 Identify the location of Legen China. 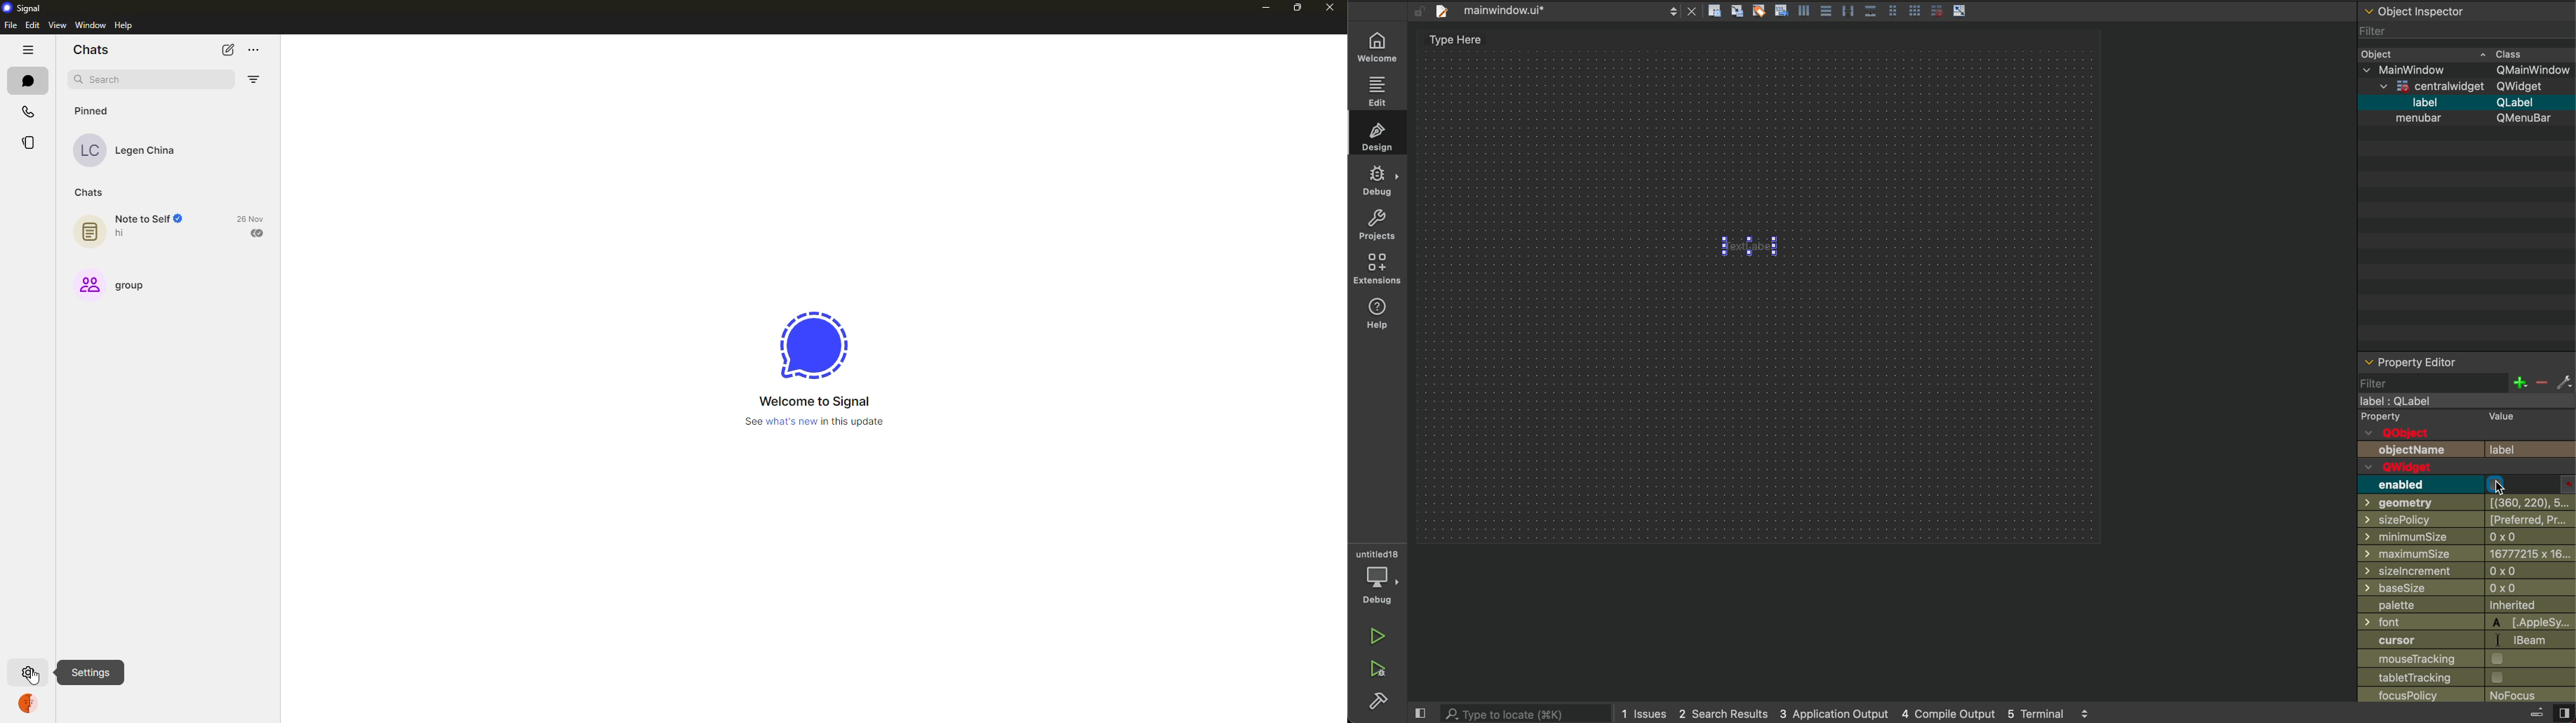
(149, 152).